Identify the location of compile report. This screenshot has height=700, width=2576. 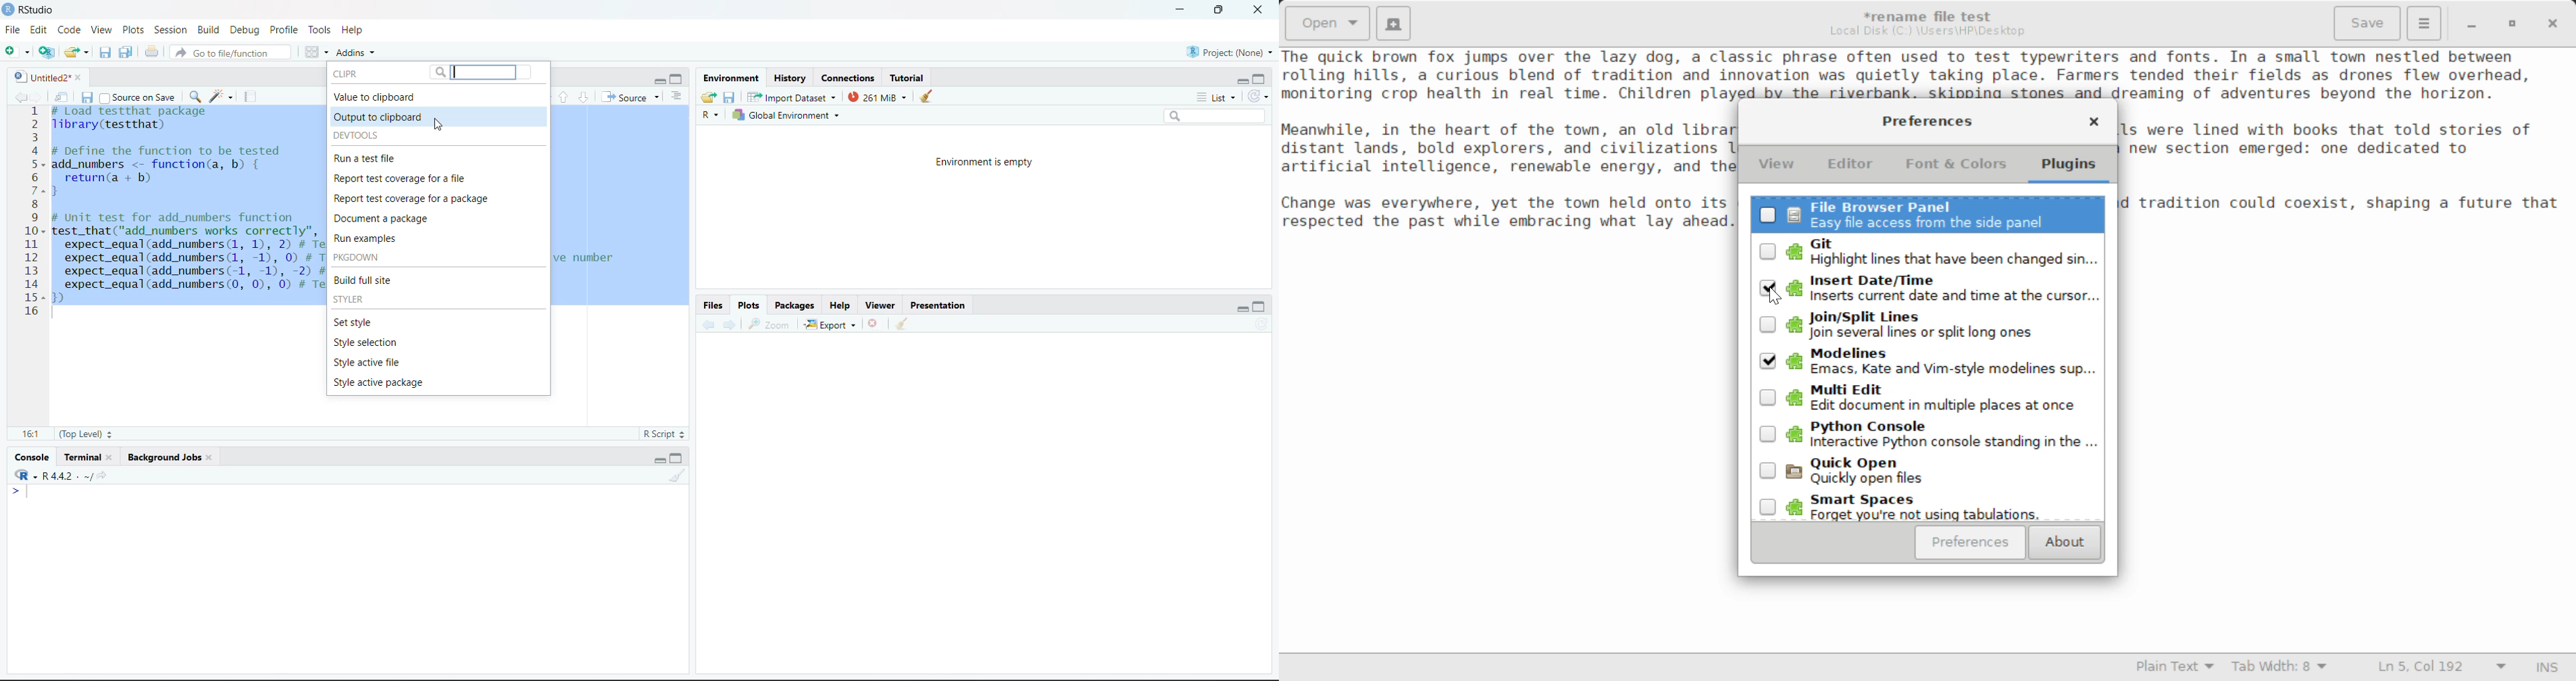
(251, 96).